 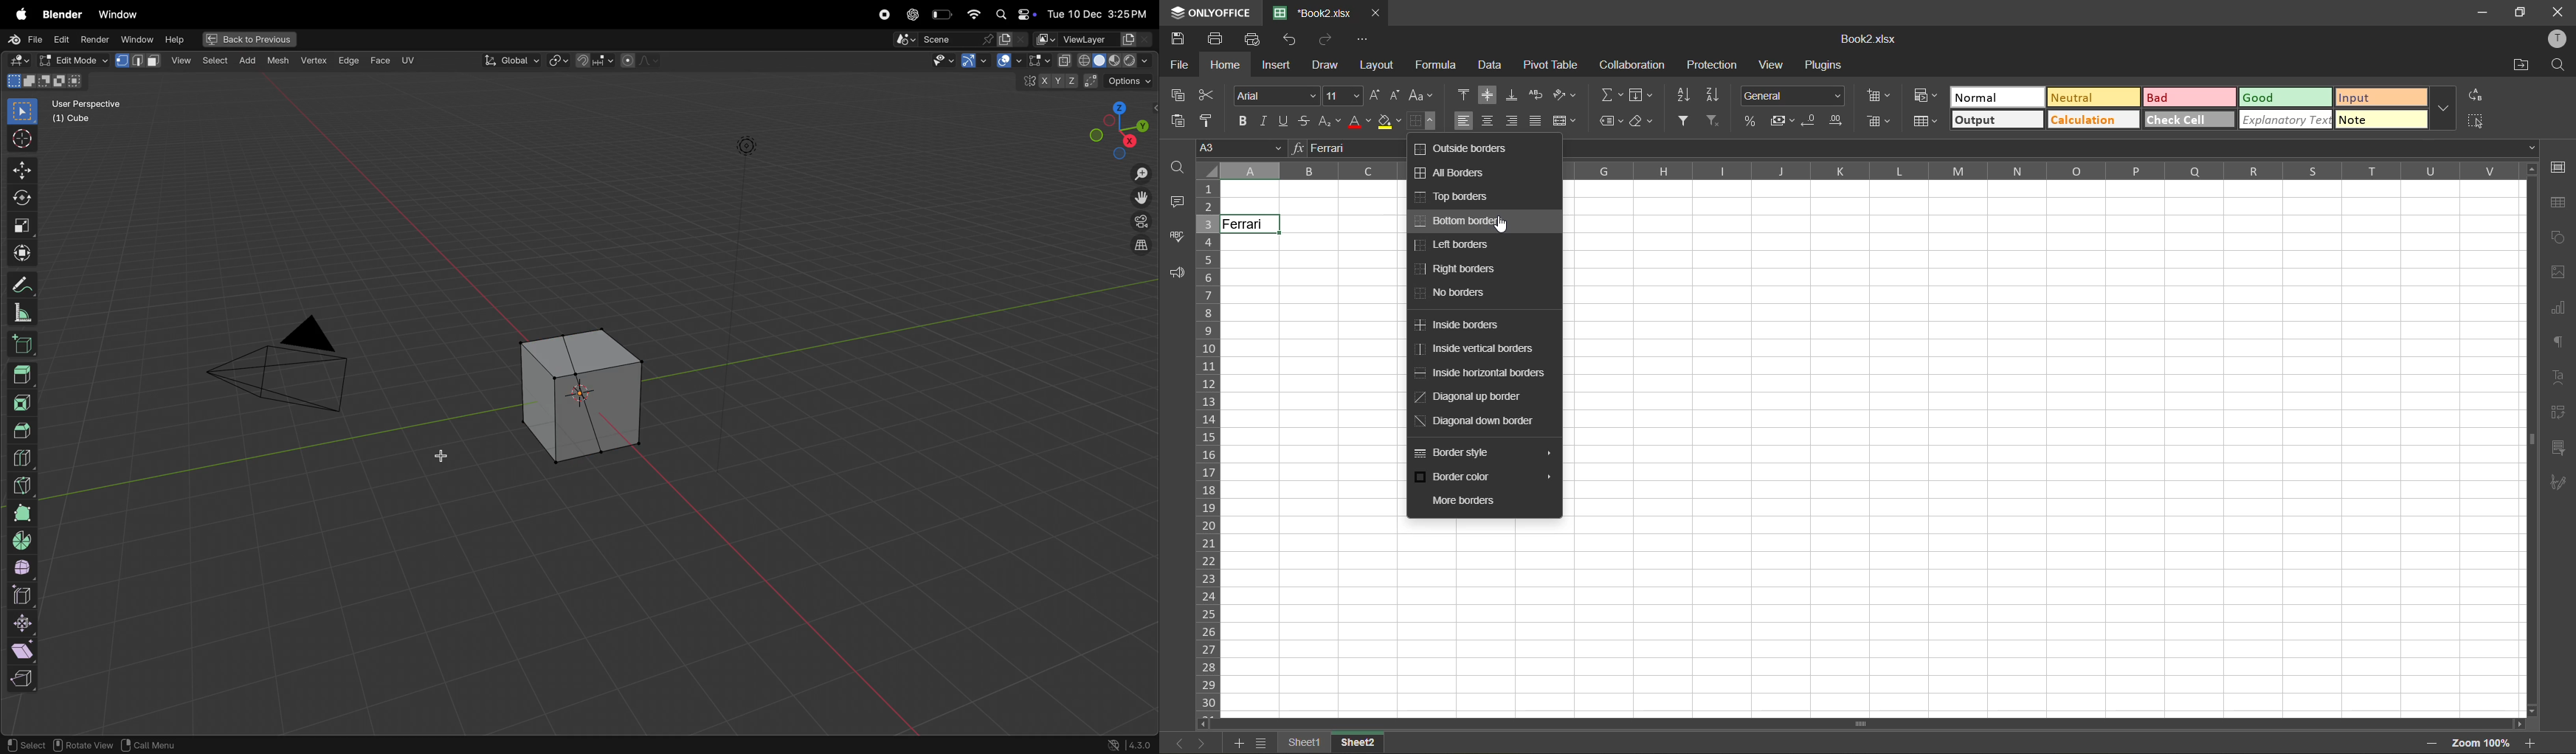 What do you see at coordinates (559, 62) in the screenshot?
I see `transform pviot` at bounding box center [559, 62].